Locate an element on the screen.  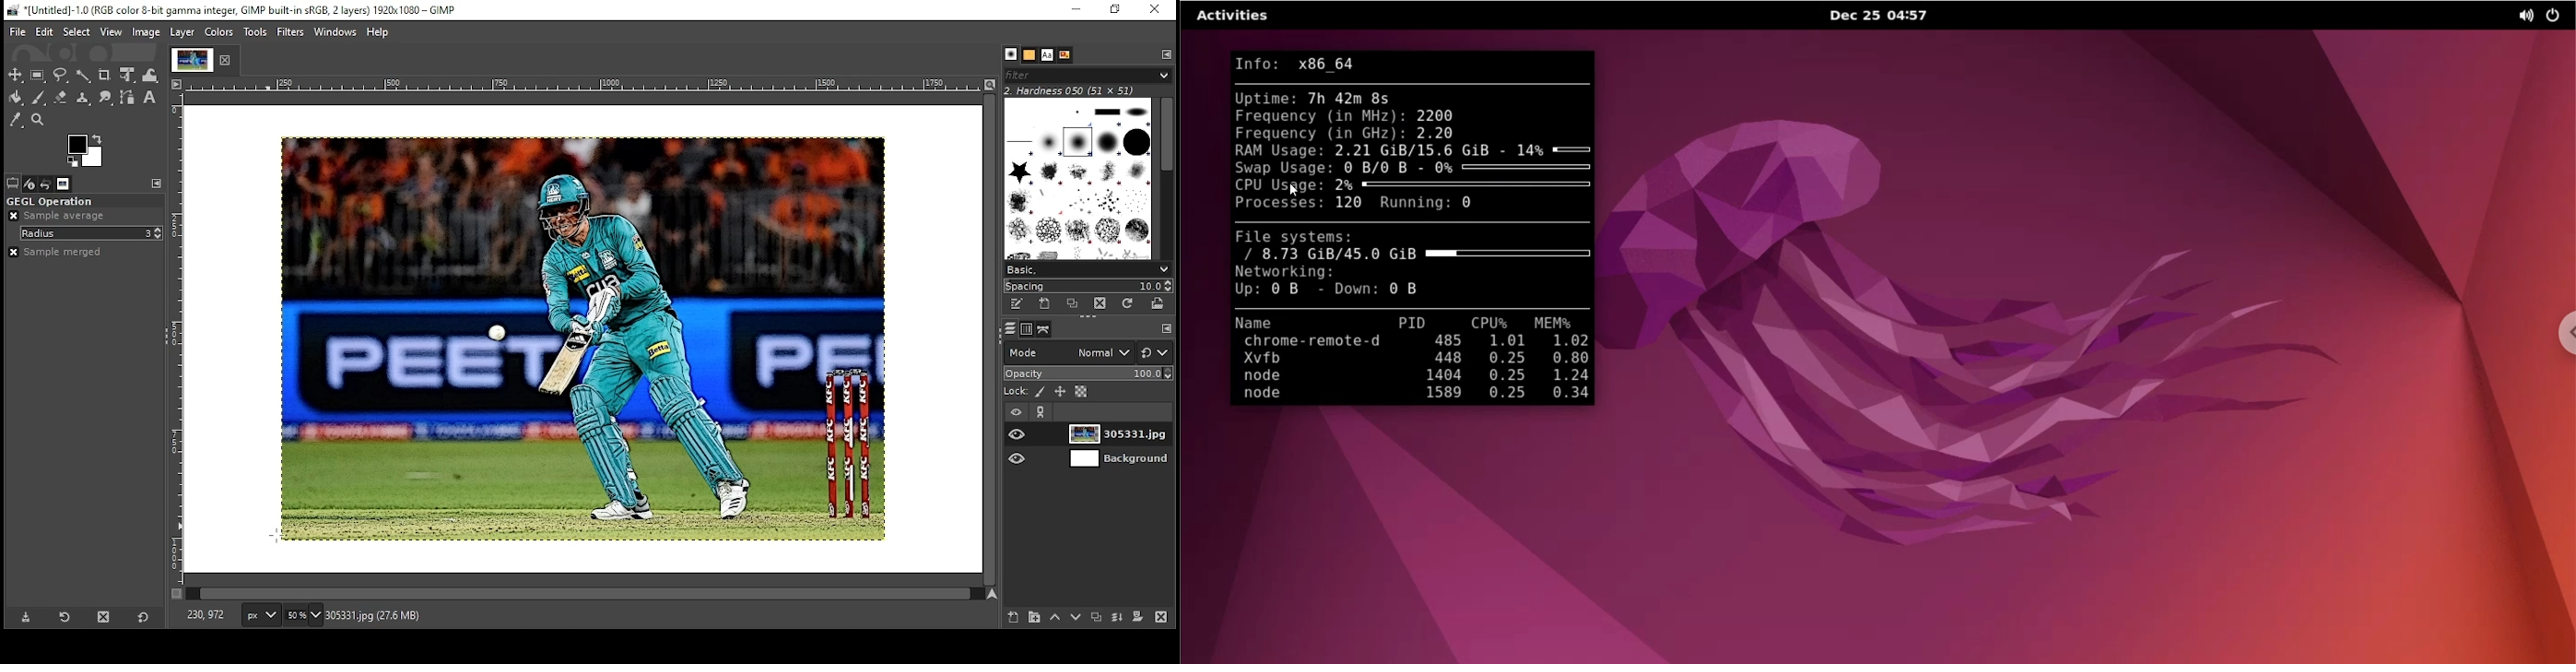
layer 2 is located at coordinates (1121, 460).